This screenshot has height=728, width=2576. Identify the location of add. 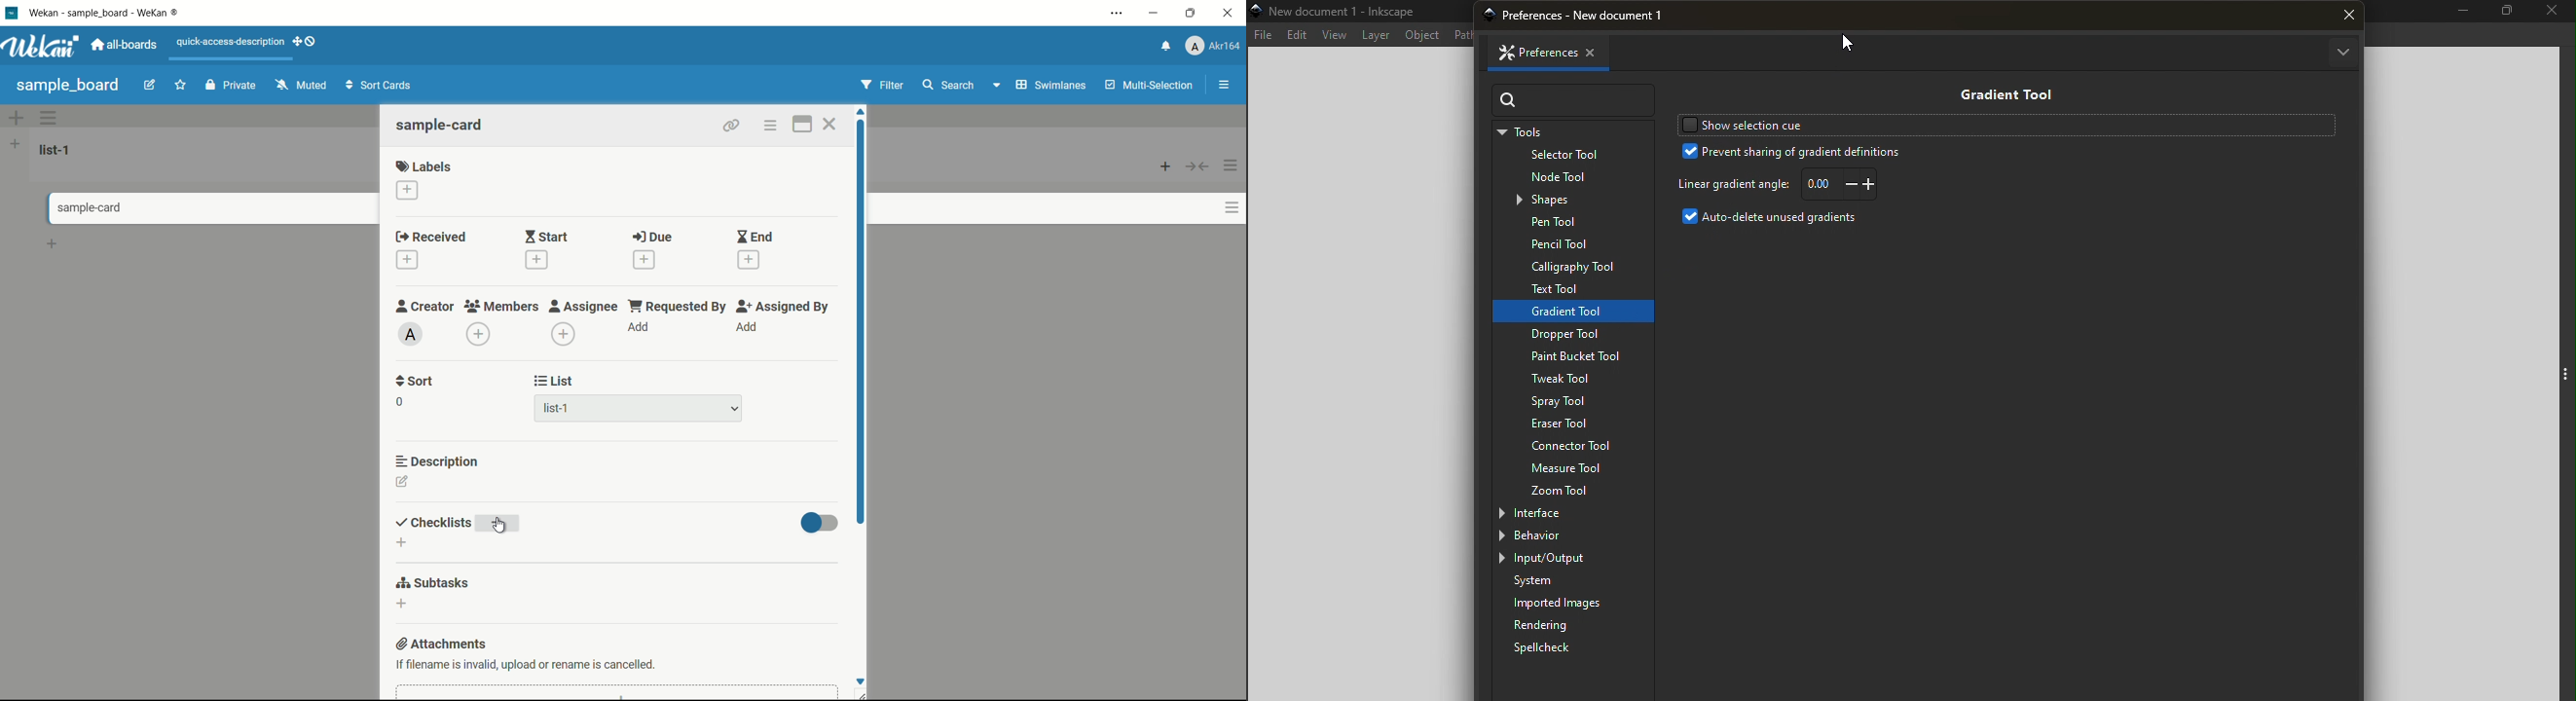
(746, 327).